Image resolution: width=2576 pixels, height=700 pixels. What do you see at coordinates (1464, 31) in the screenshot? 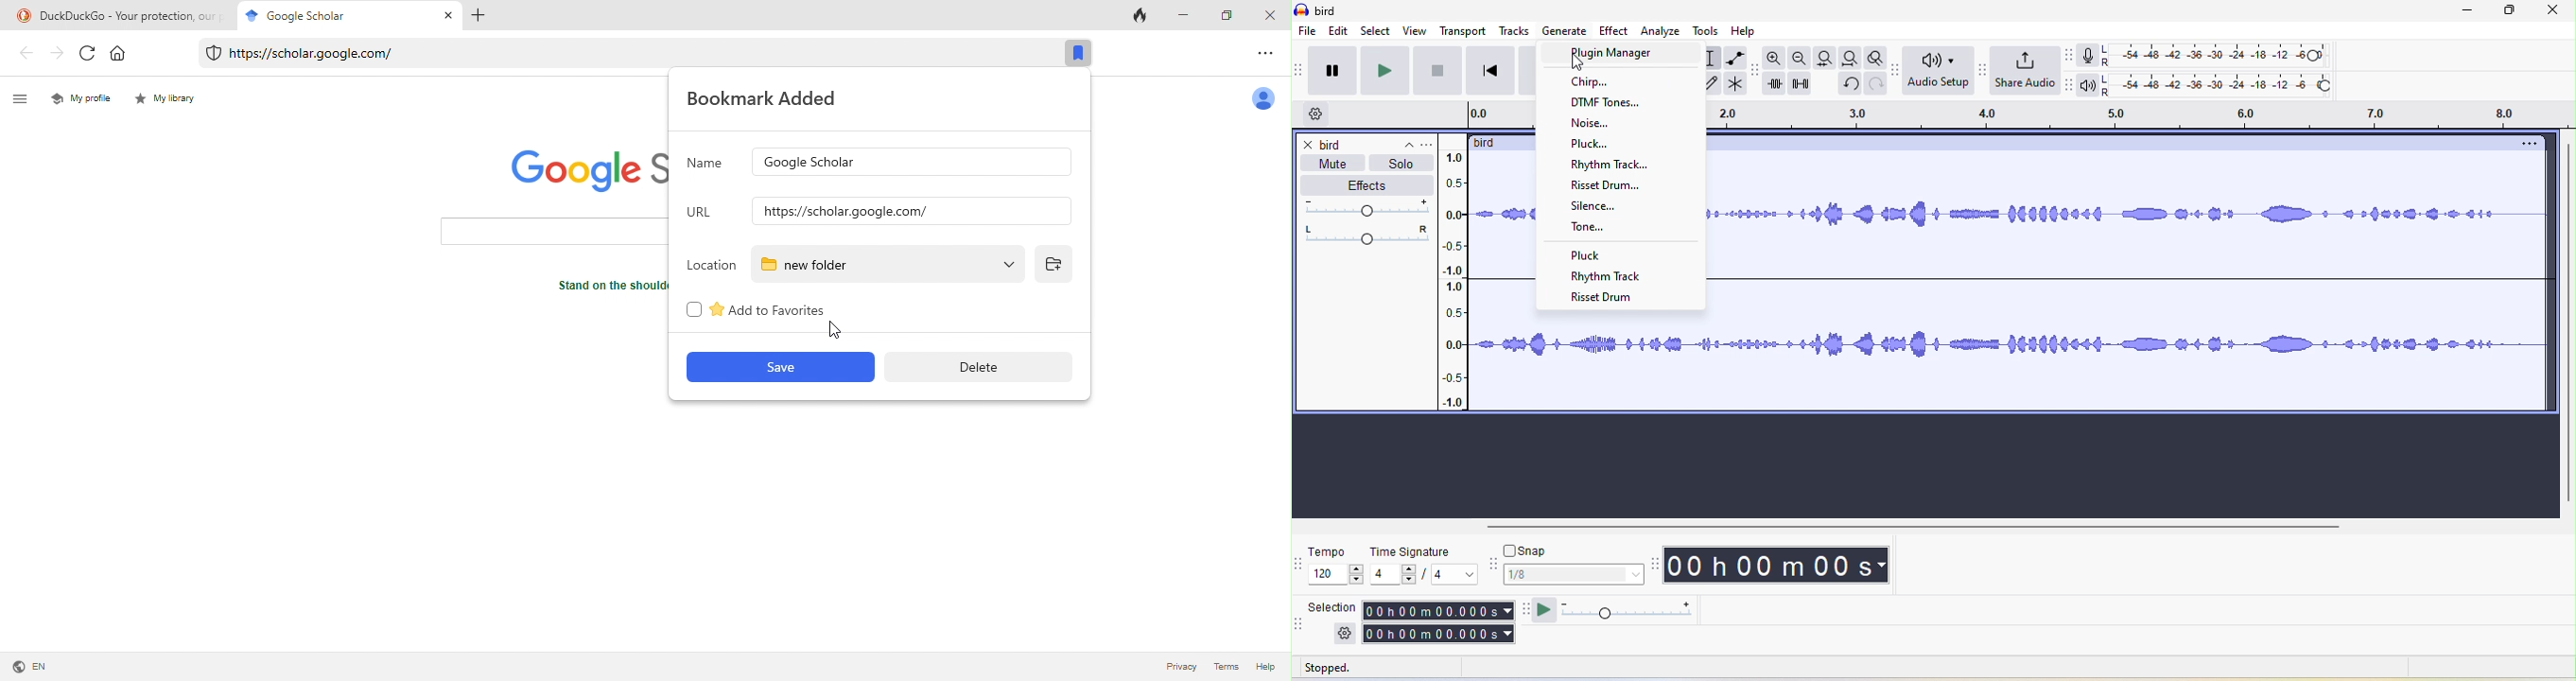
I see `transport` at bounding box center [1464, 31].